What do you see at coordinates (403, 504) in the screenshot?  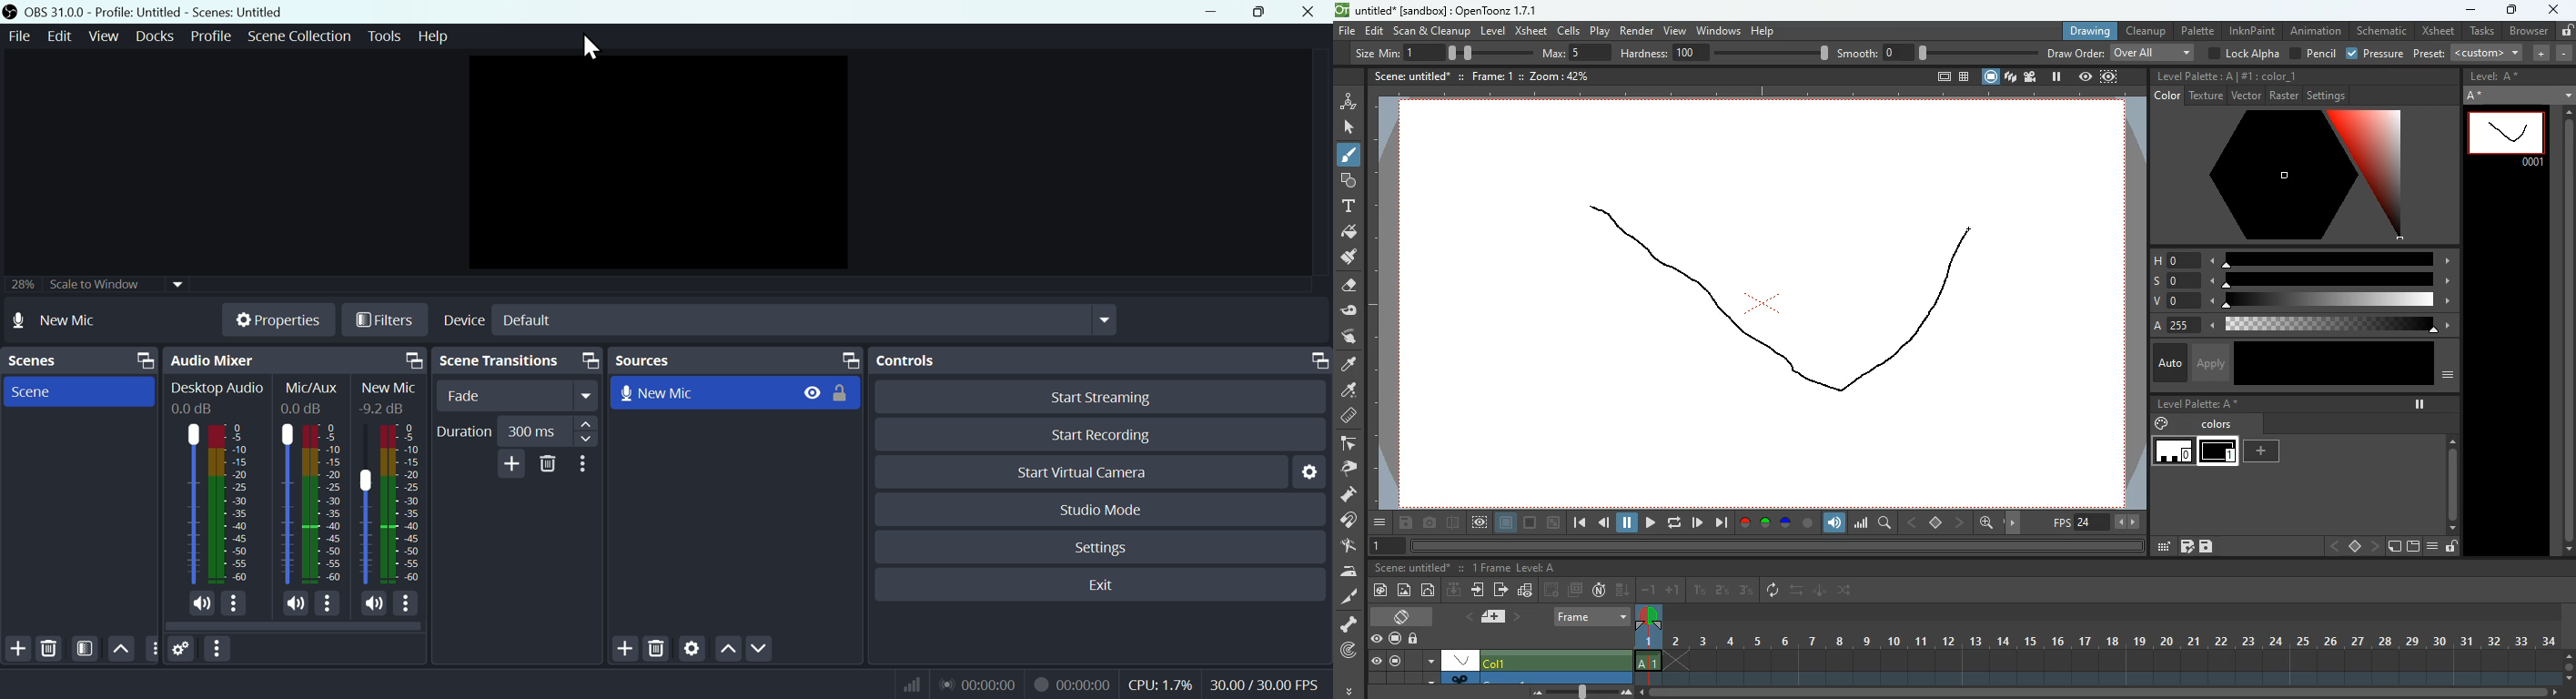 I see `Mic` at bounding box center [403, 504].